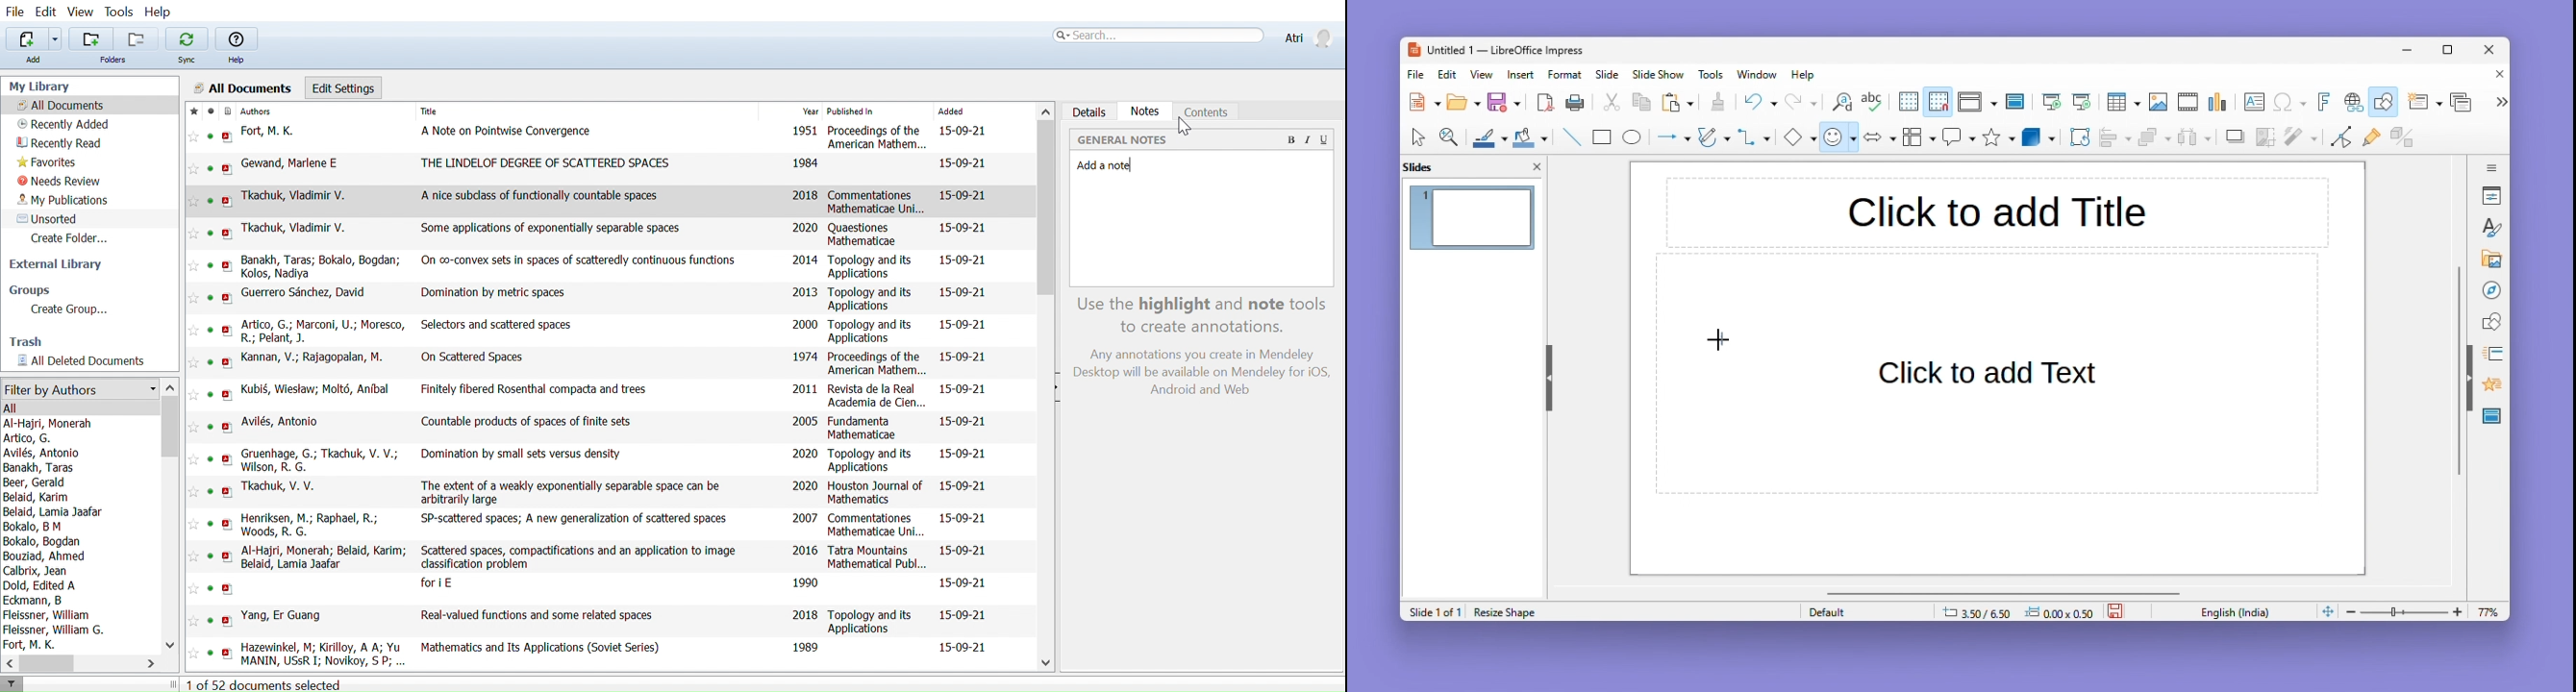 This screenshot has width=2576, height=700. I want to click on open PDF, so click(228, 362).